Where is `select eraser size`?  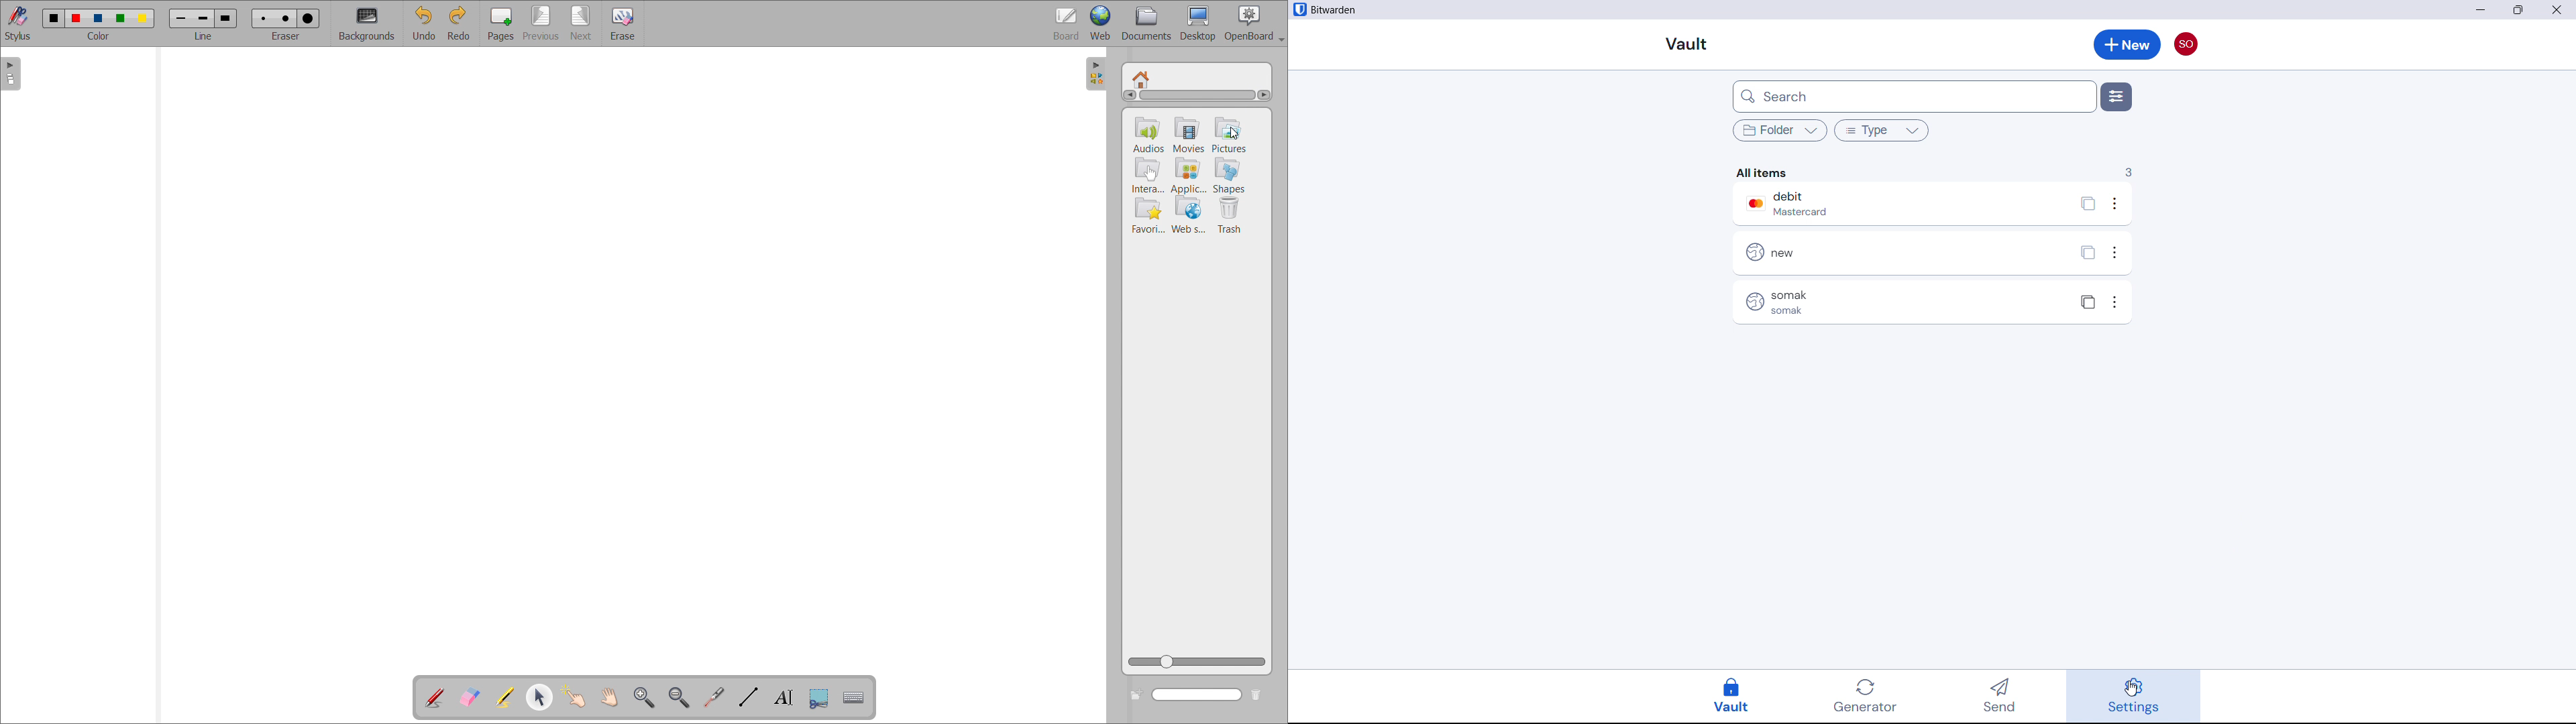 select eraser size is located at coordinates (286, 23).